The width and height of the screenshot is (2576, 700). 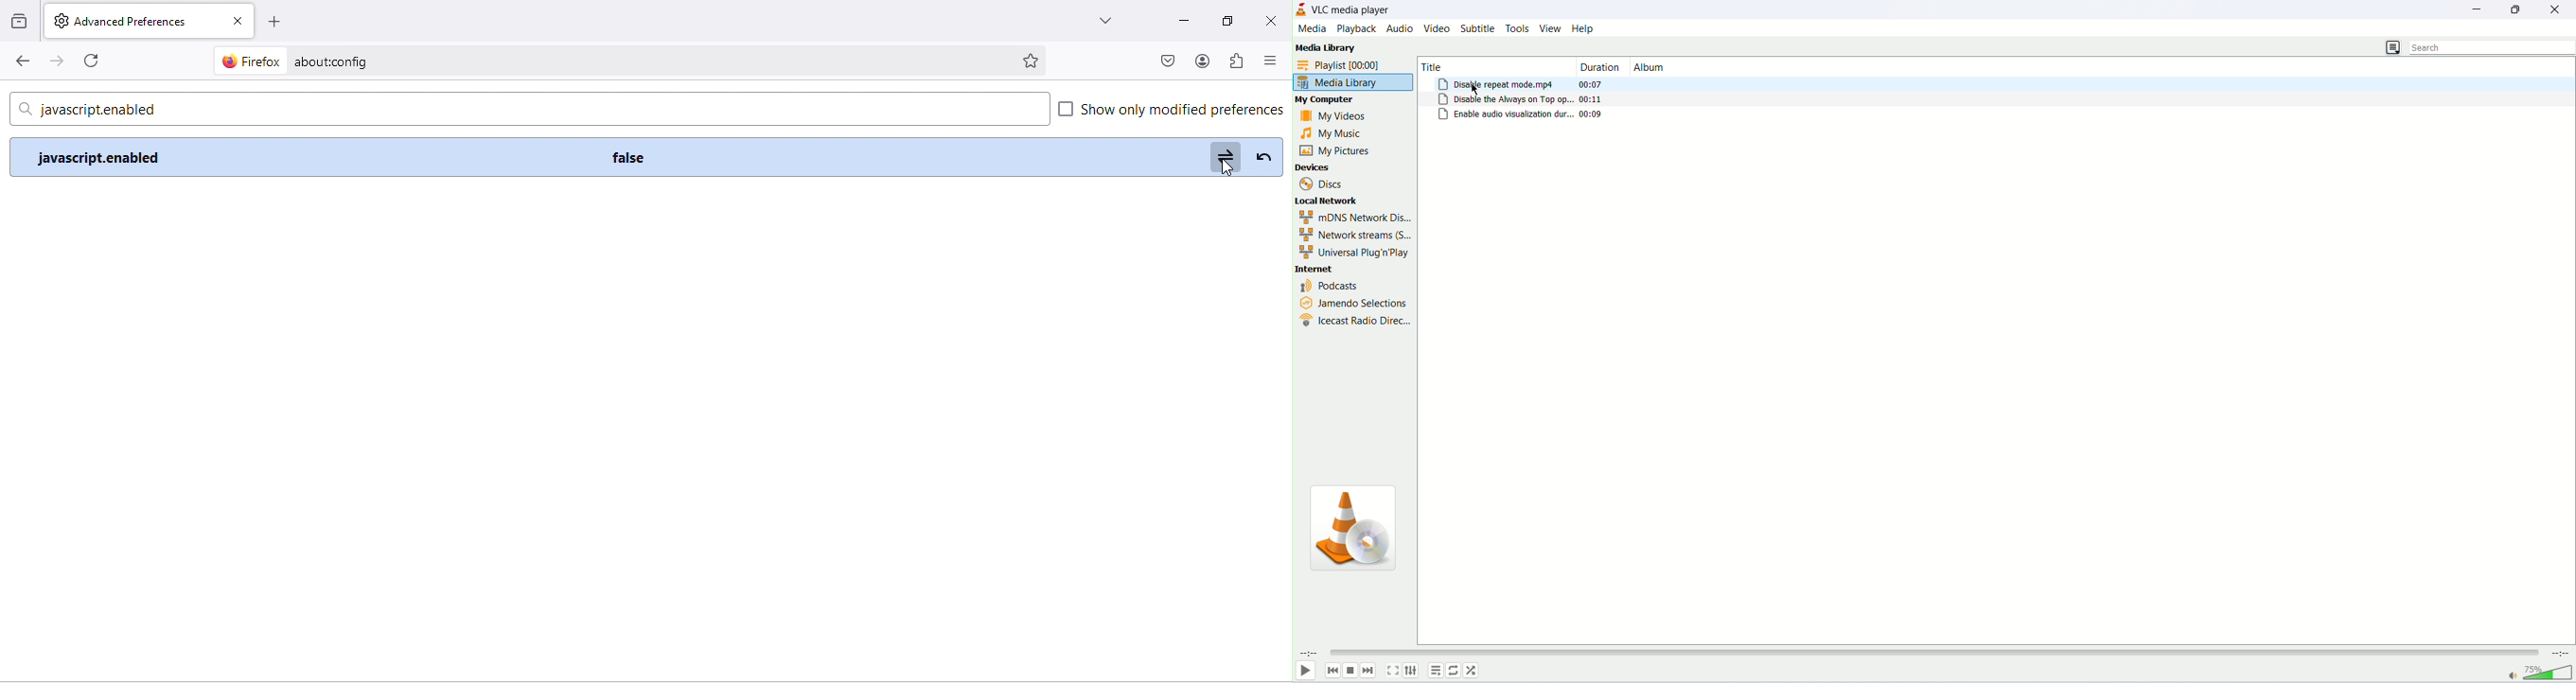 I want to click on enable audio visualization dur.., so click(x=1505, y=114).